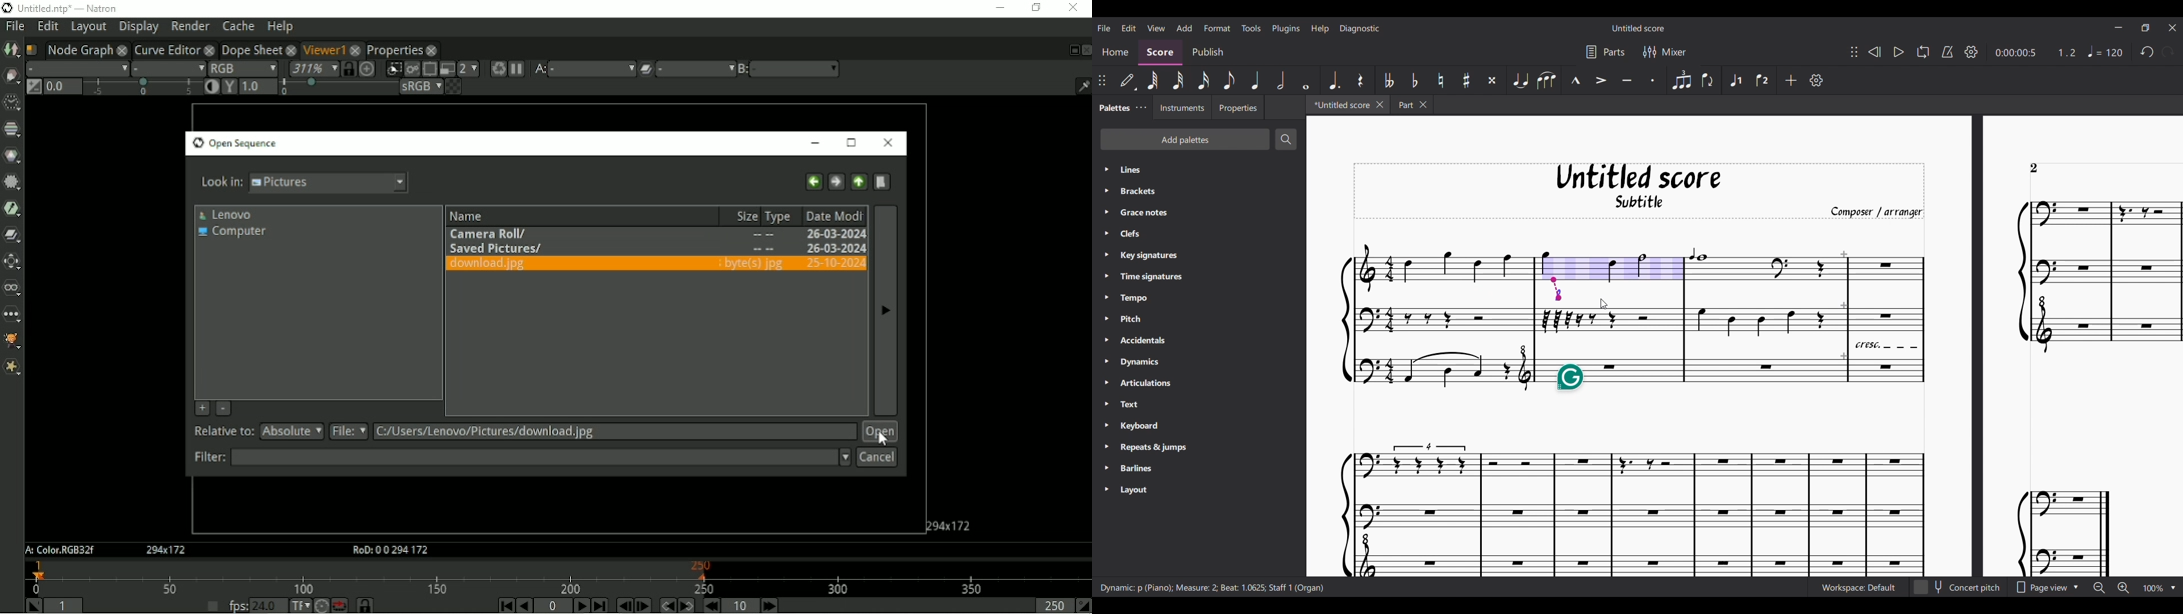 This screenshot has height=616, width=2184. What do you see at coordinates (1256, 80) in the screenshot?
I see `Quarter note` at bounding box center [1256, 80].